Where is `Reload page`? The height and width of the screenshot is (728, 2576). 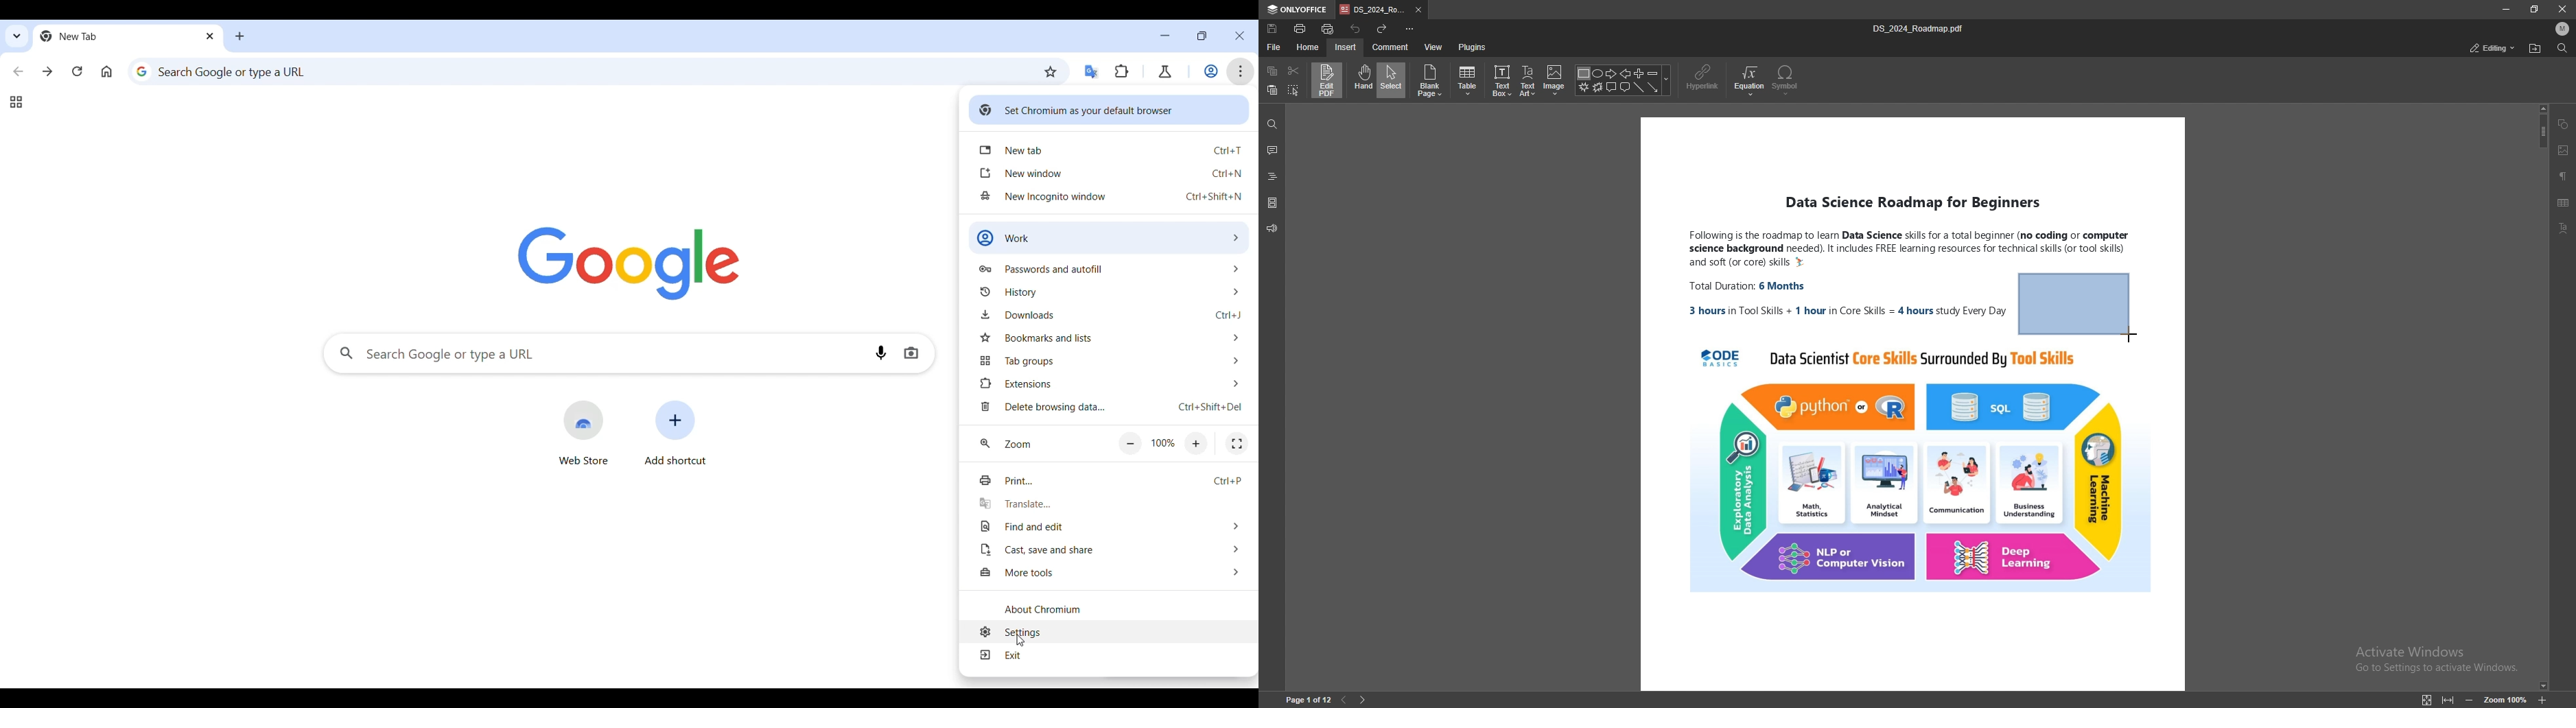 Reload page is located at coordinates (77, 71).